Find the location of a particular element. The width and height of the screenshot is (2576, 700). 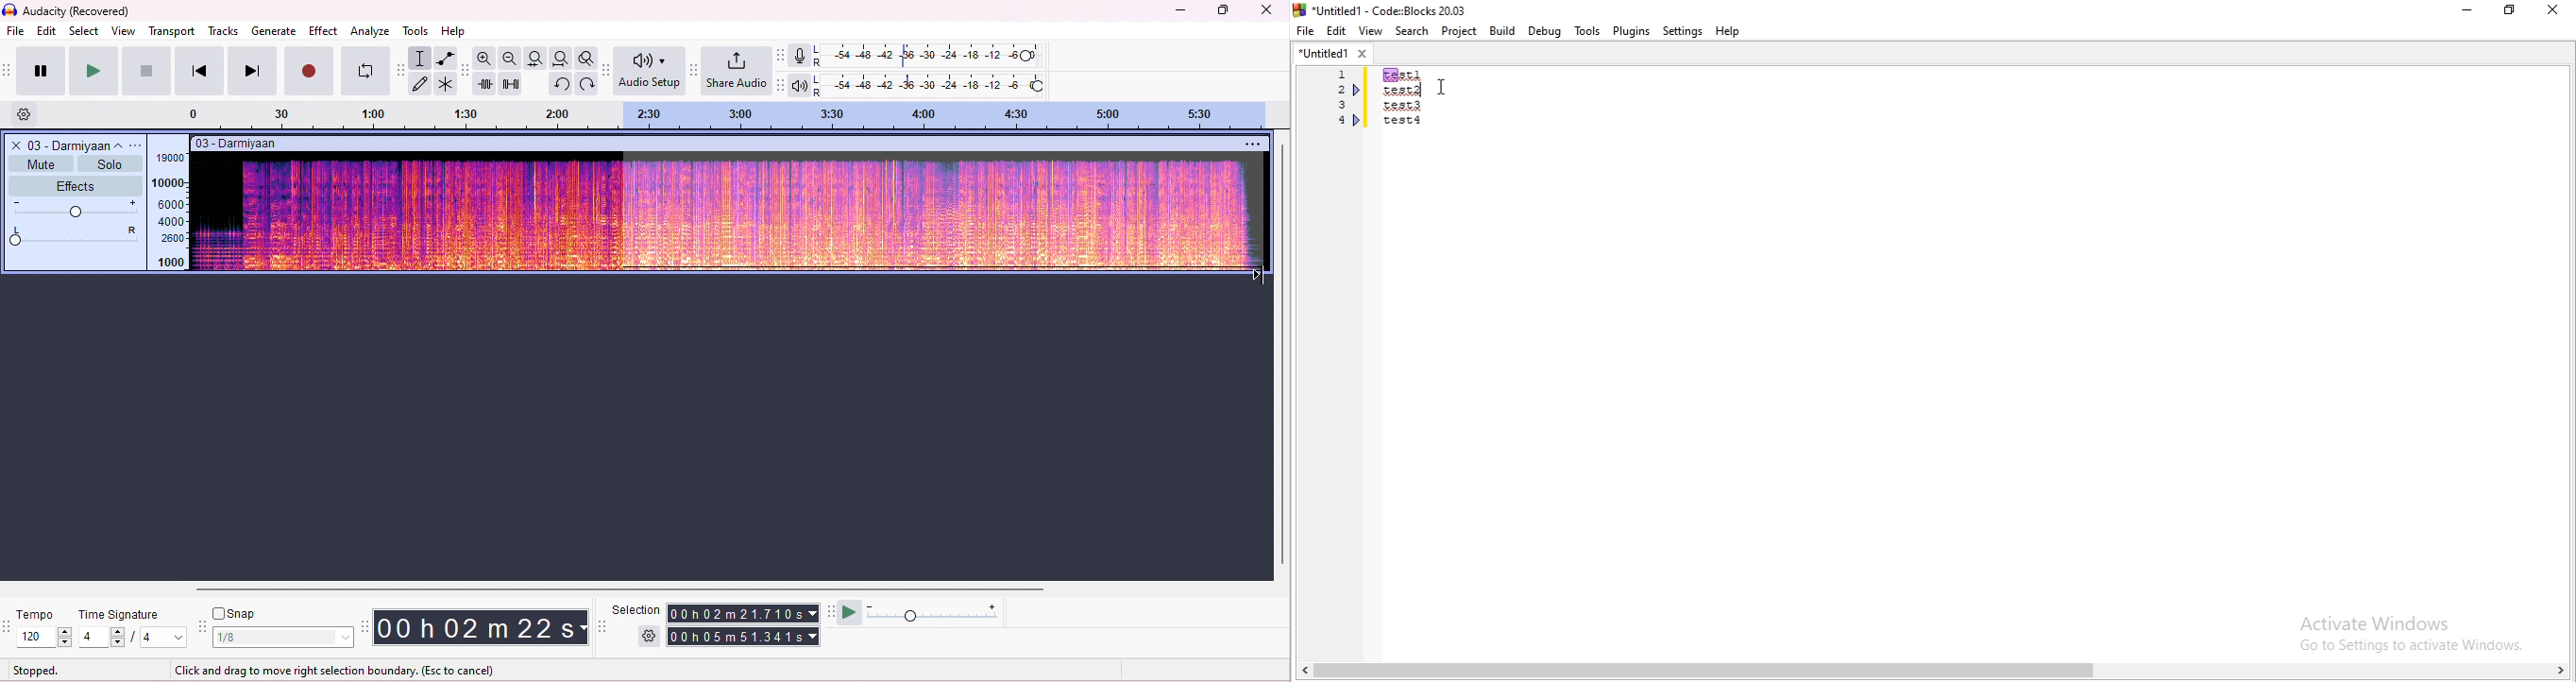

timeline options is located at coordinates (25, 115).